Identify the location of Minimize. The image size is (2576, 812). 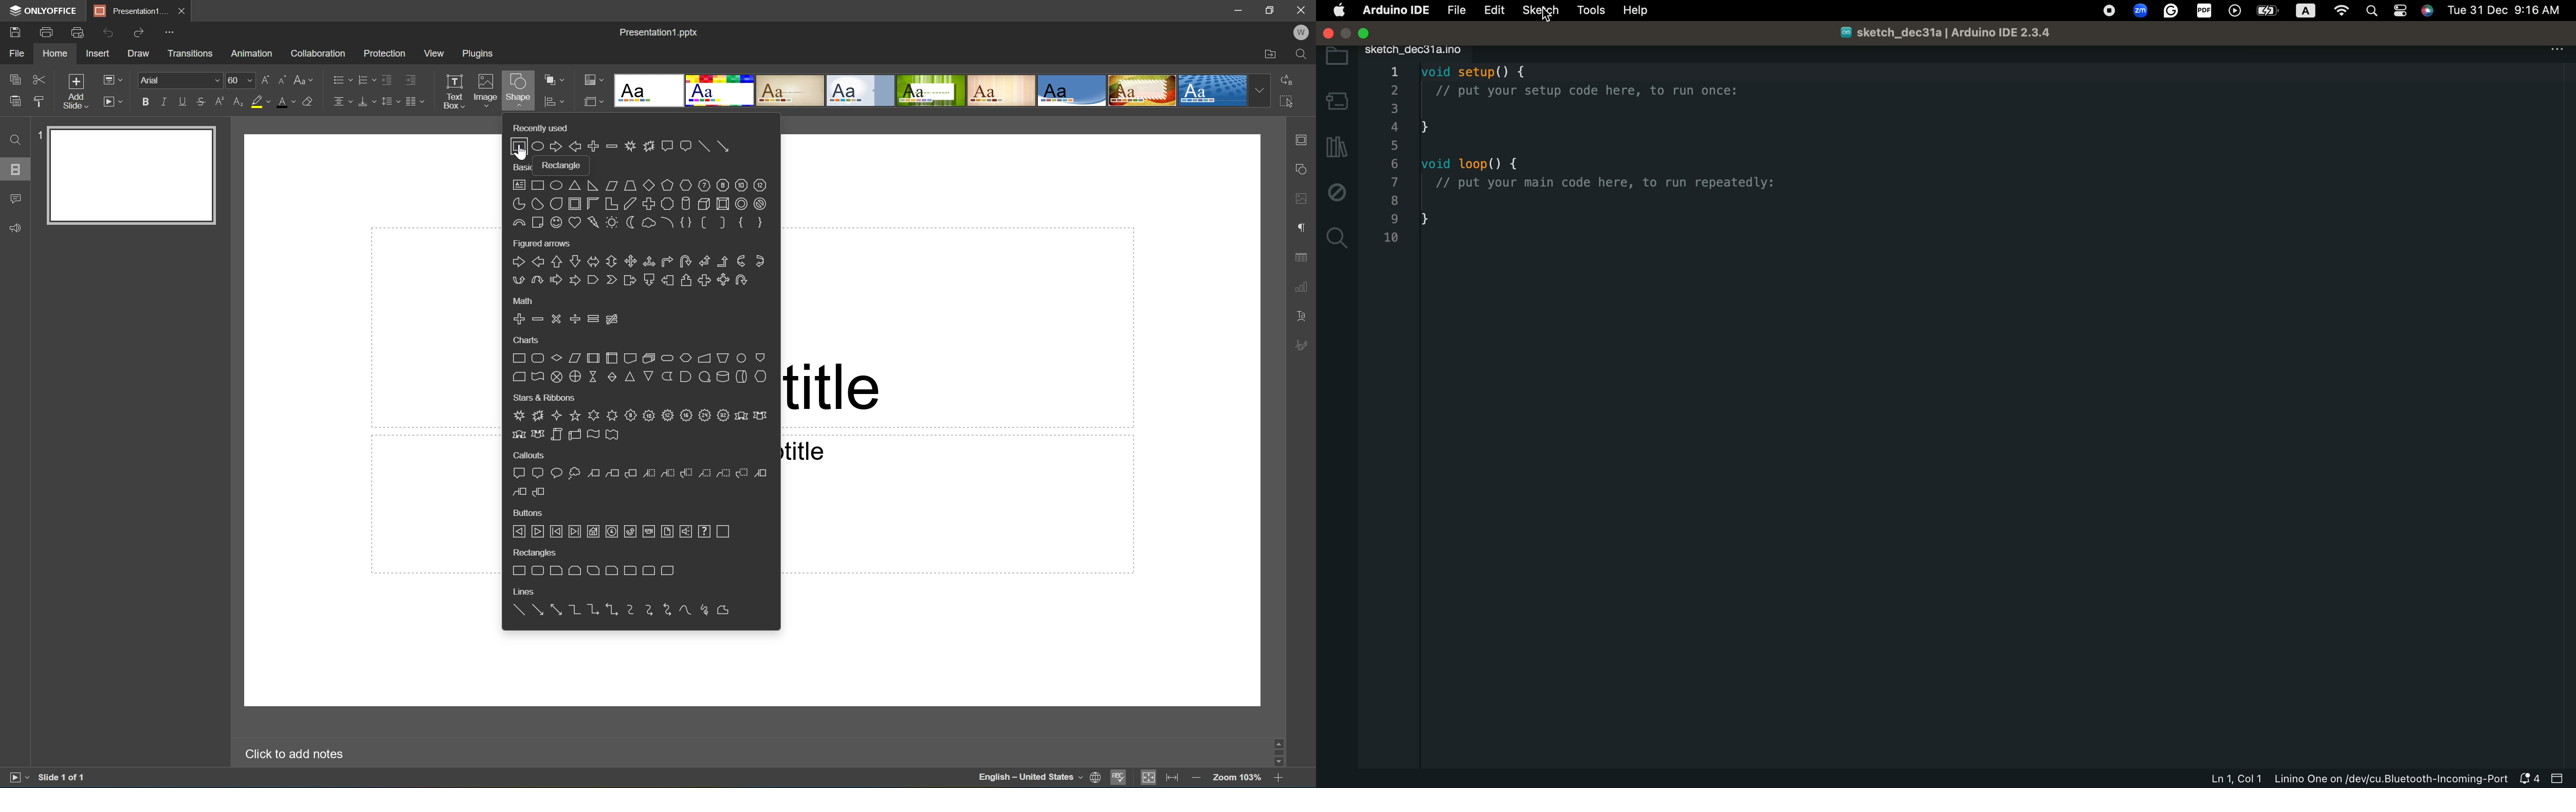
(1234, 9).